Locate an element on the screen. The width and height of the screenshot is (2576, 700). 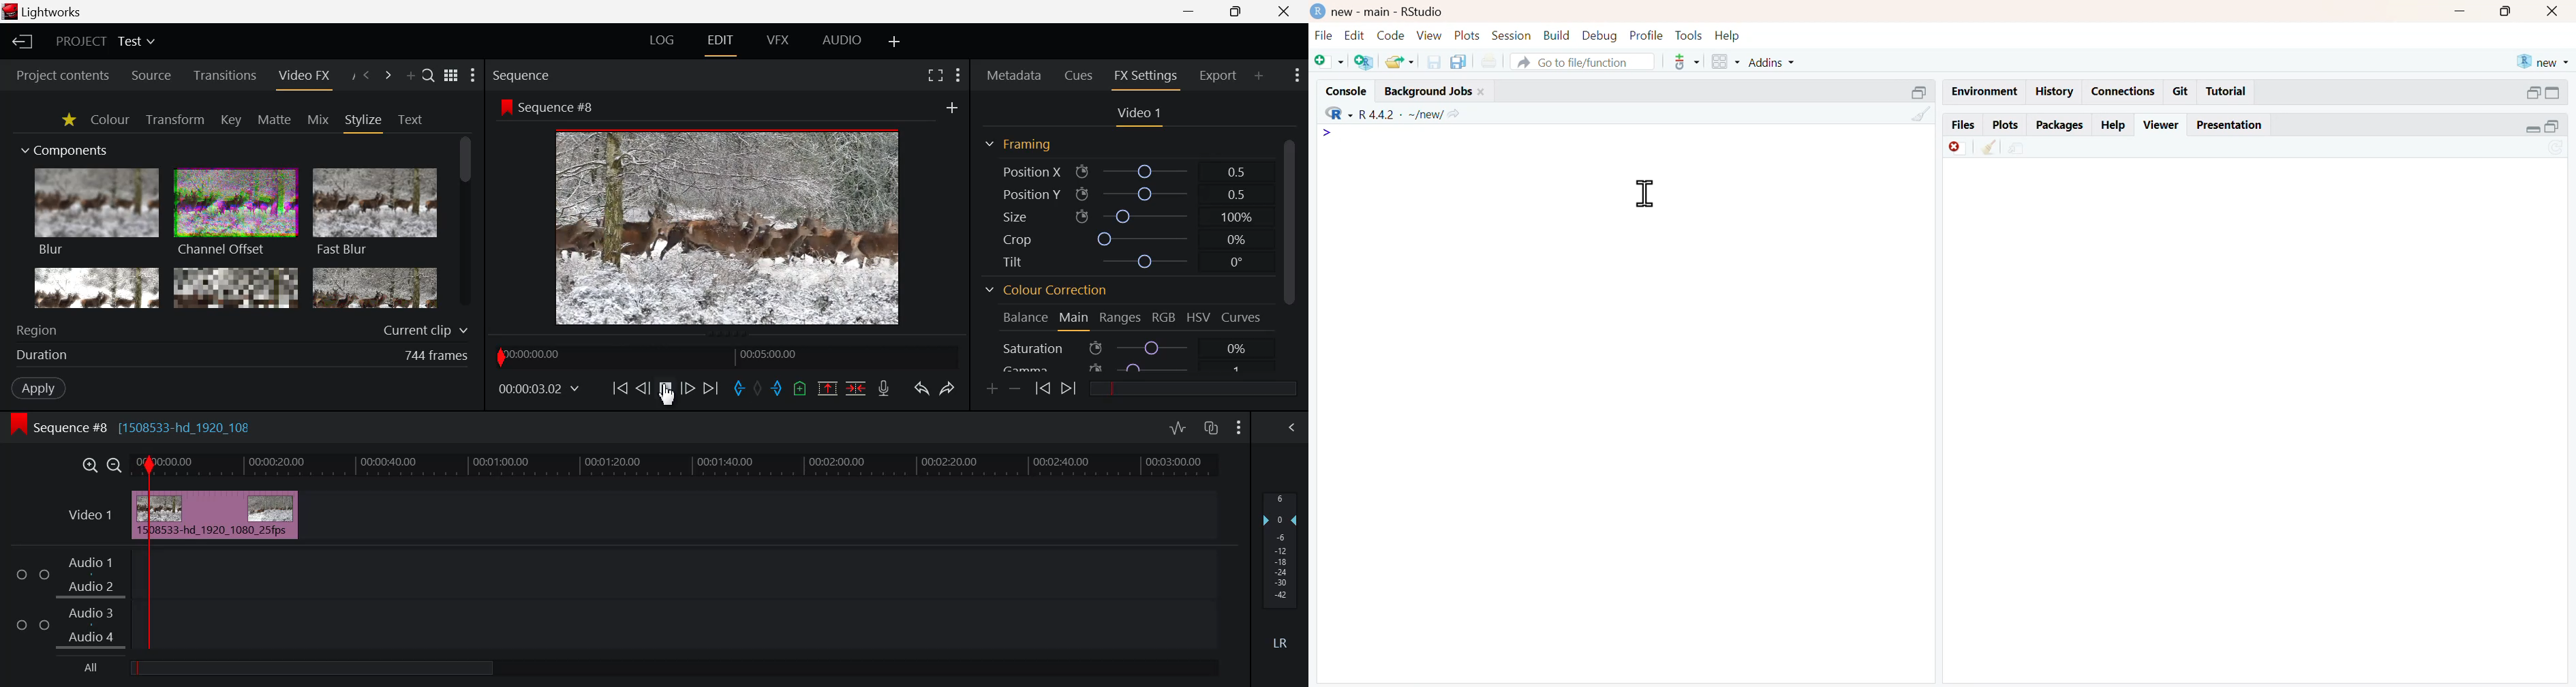
Show Settings is located at coordinates (1295, 77).